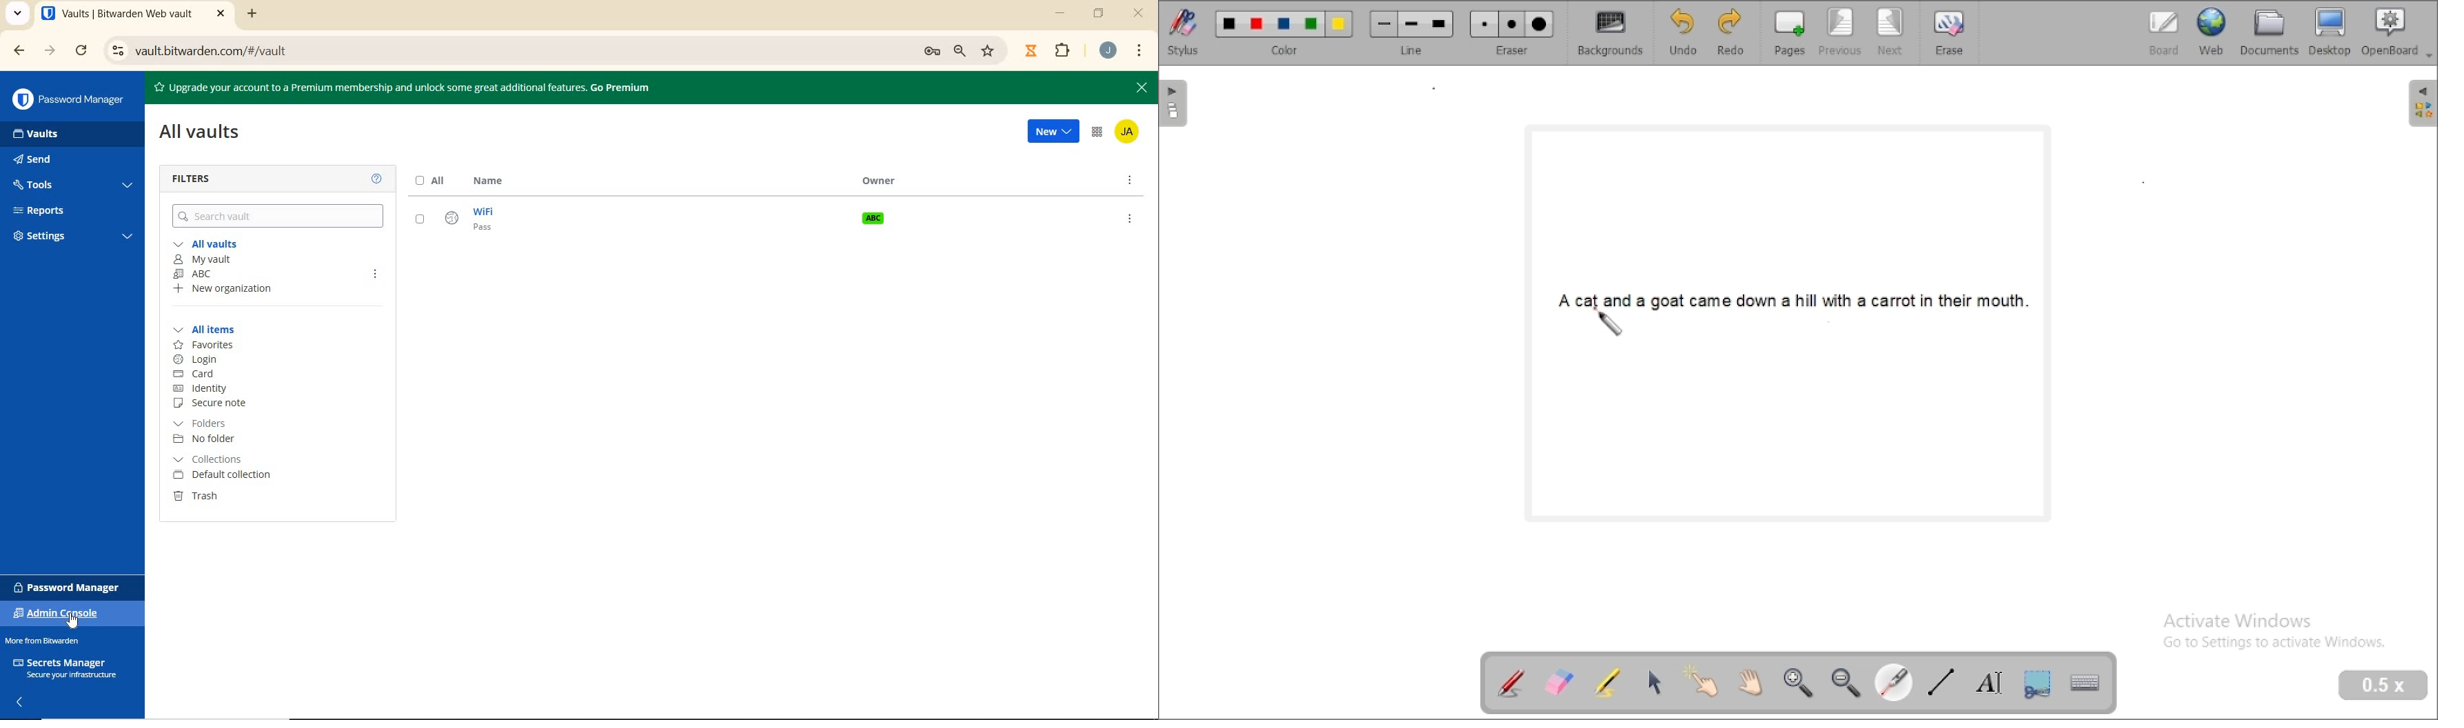  Describe the element at coordinates (54, 211) in the screenshot. I see `REPORTS` at that location.